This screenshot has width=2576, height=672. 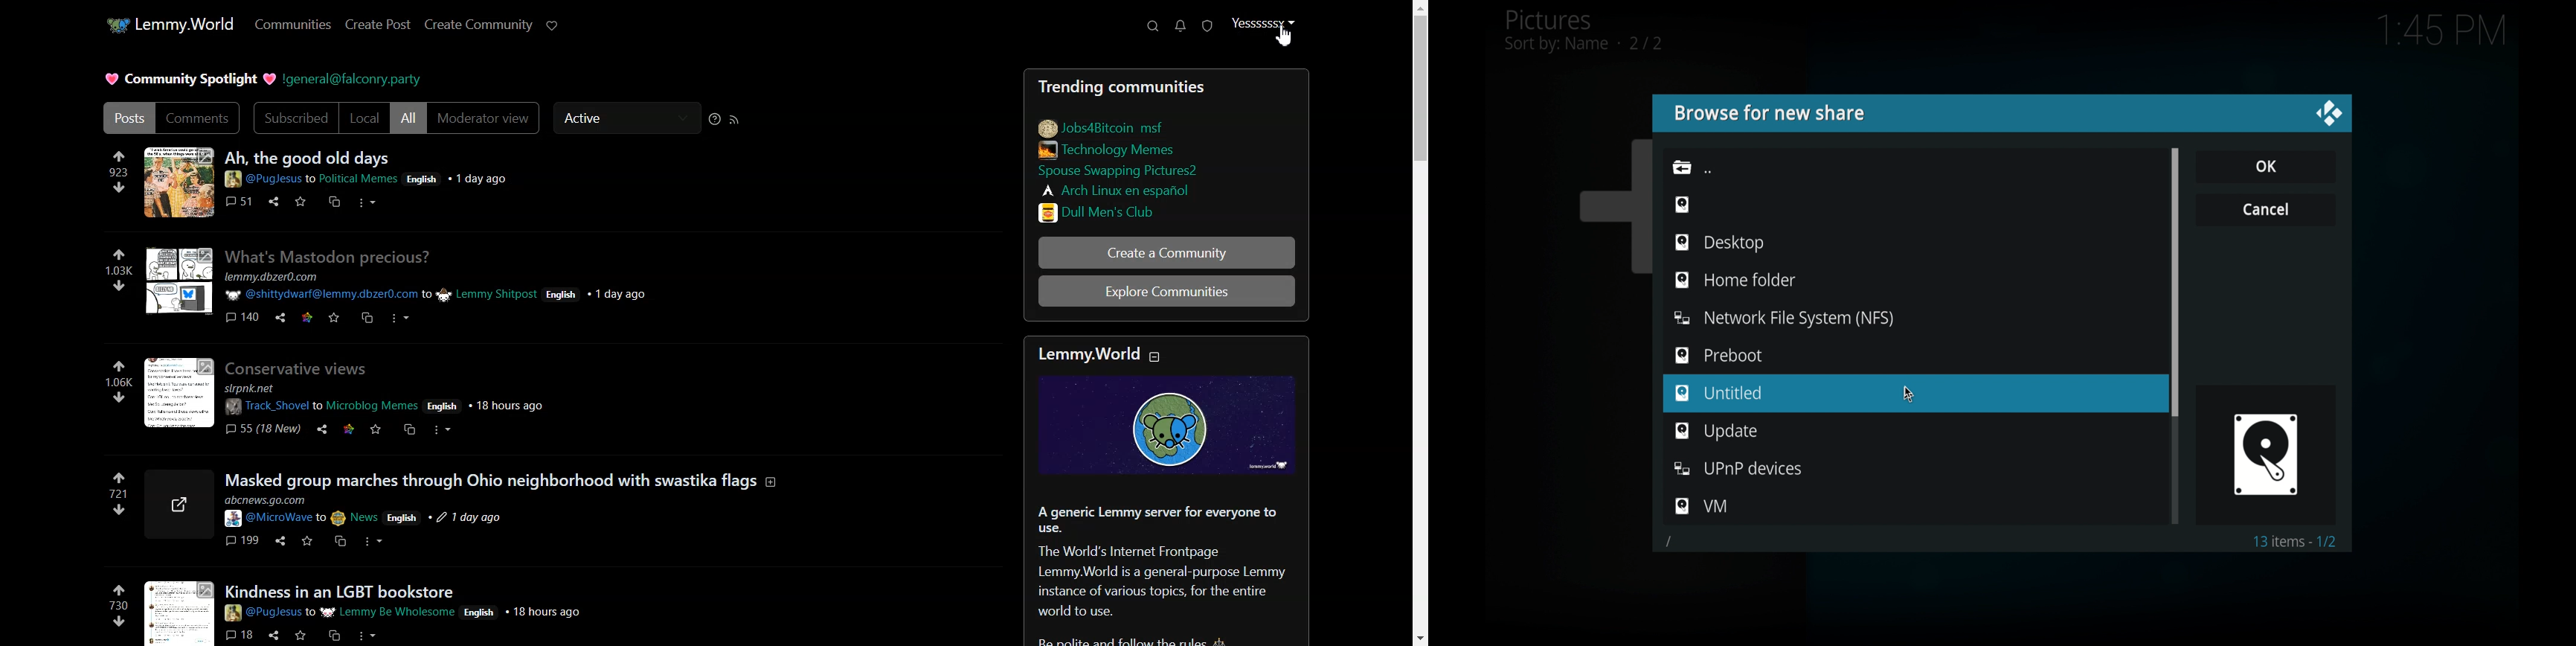 I want to click on more, so click(x=376, y=540).